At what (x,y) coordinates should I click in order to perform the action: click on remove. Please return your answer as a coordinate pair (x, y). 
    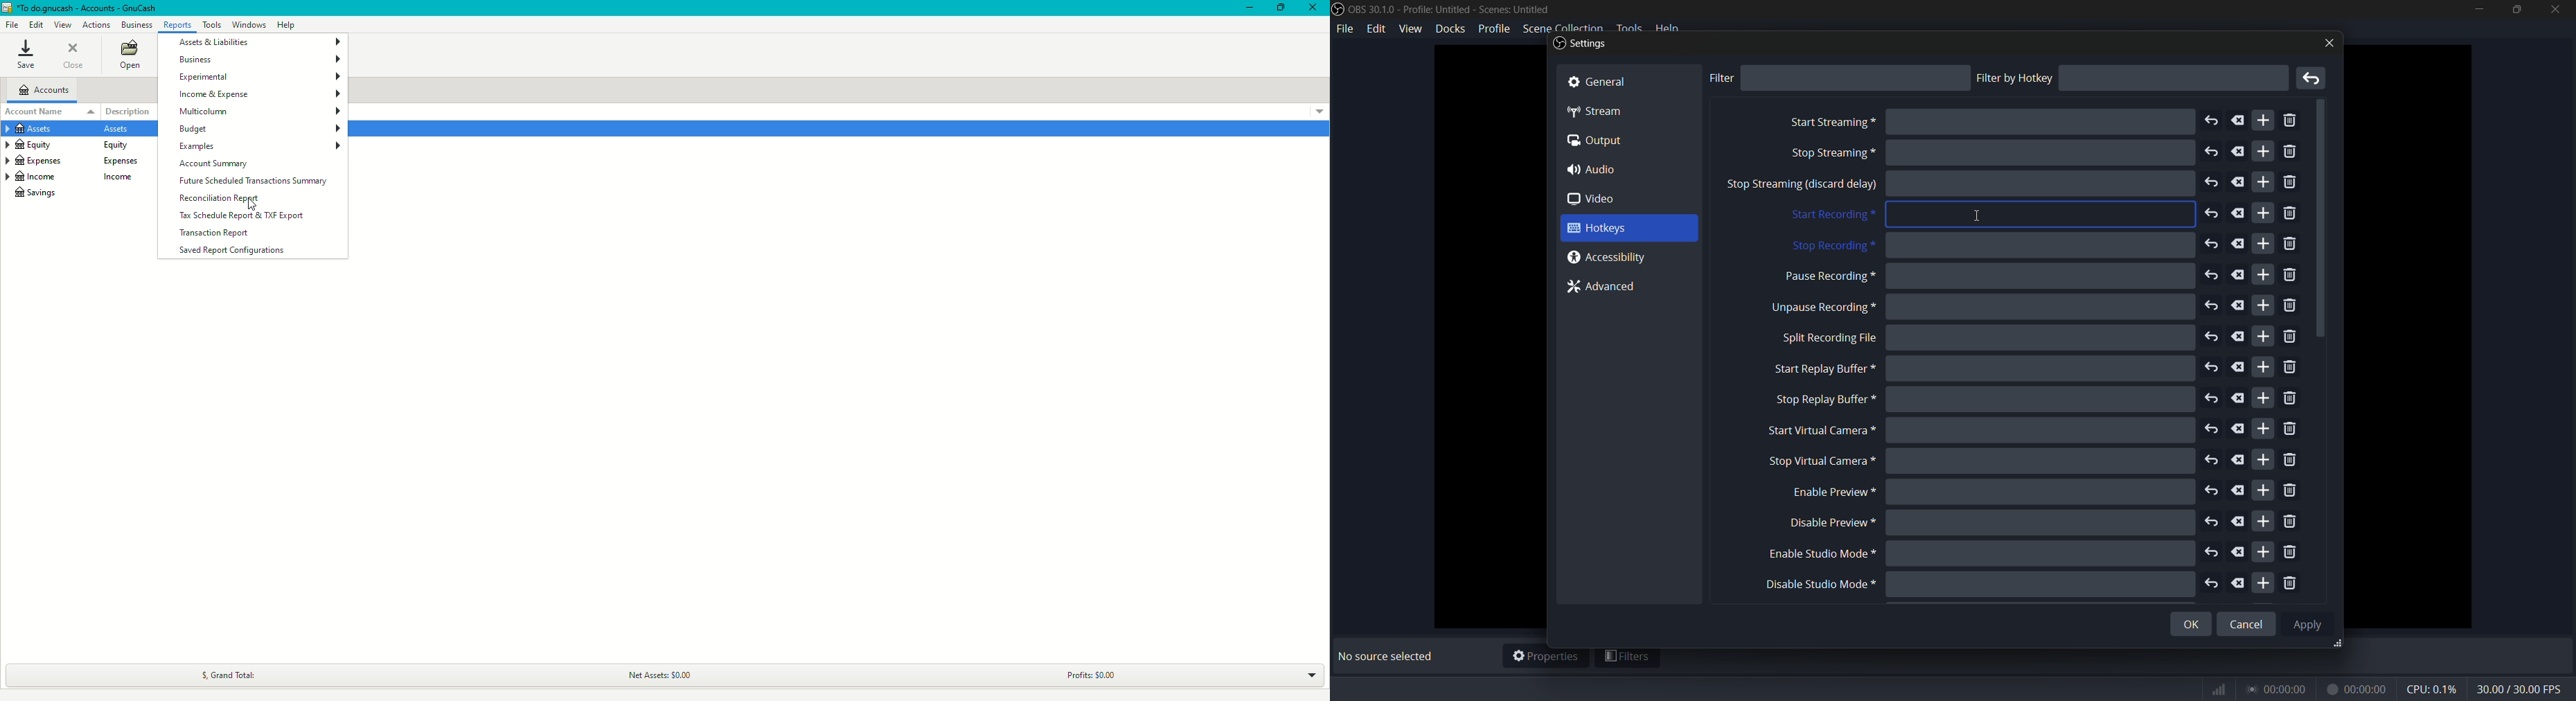
    Looking at the image, I should click on (2291, 399).